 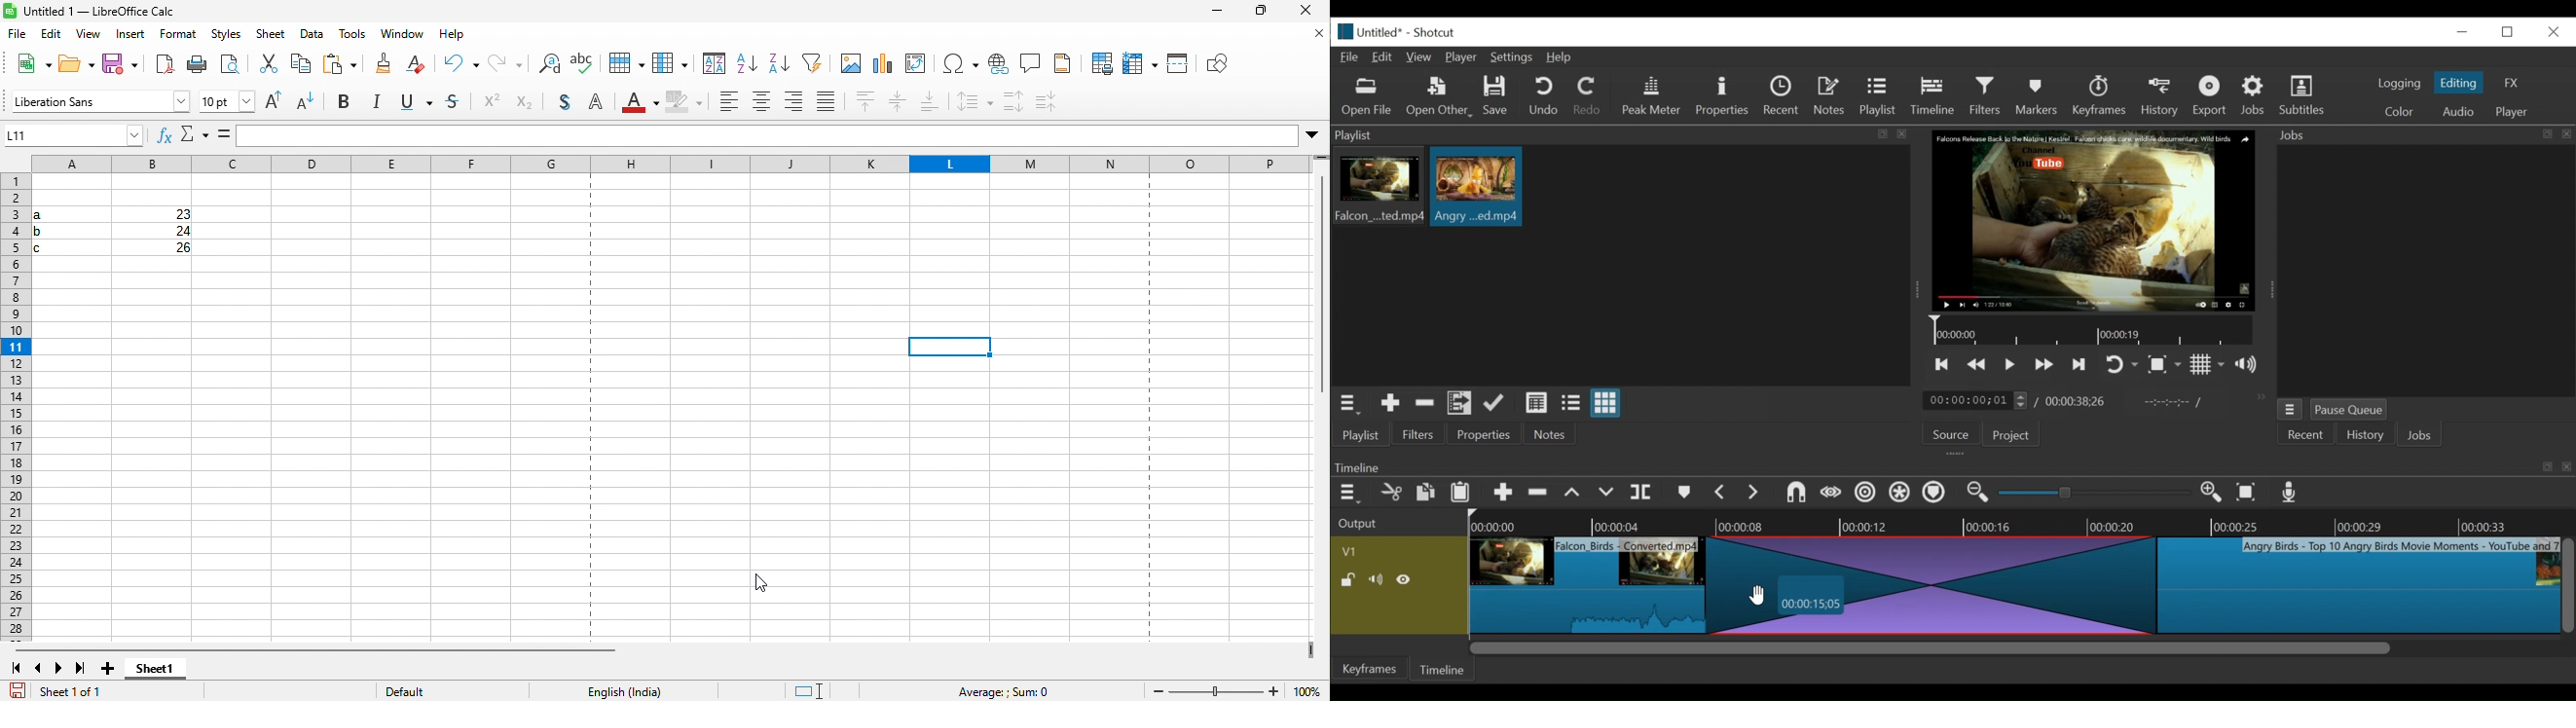 What do you see at coordinates (1427, 494) in the screenshot?
I see `copy` at bounding box center [1427, 494].